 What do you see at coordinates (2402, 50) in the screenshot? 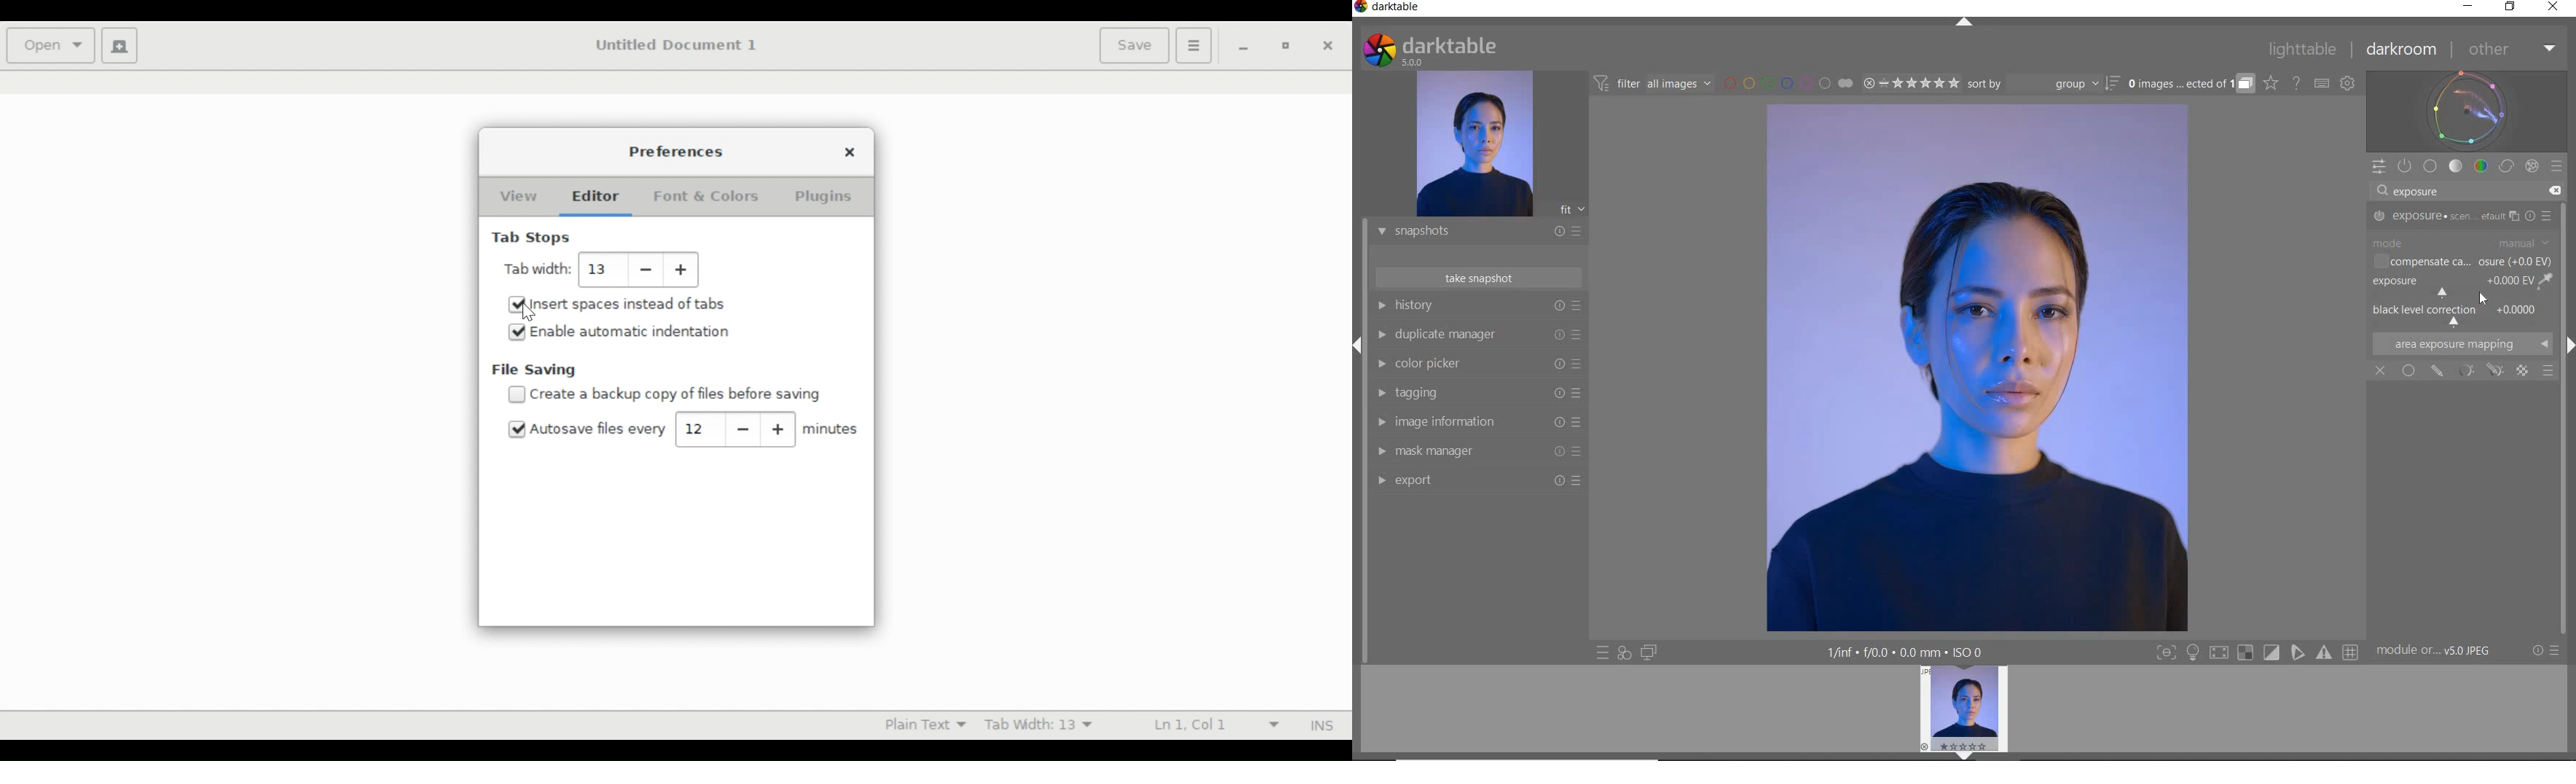
I see `DARKROOM` at bounding box center [2402, 50].